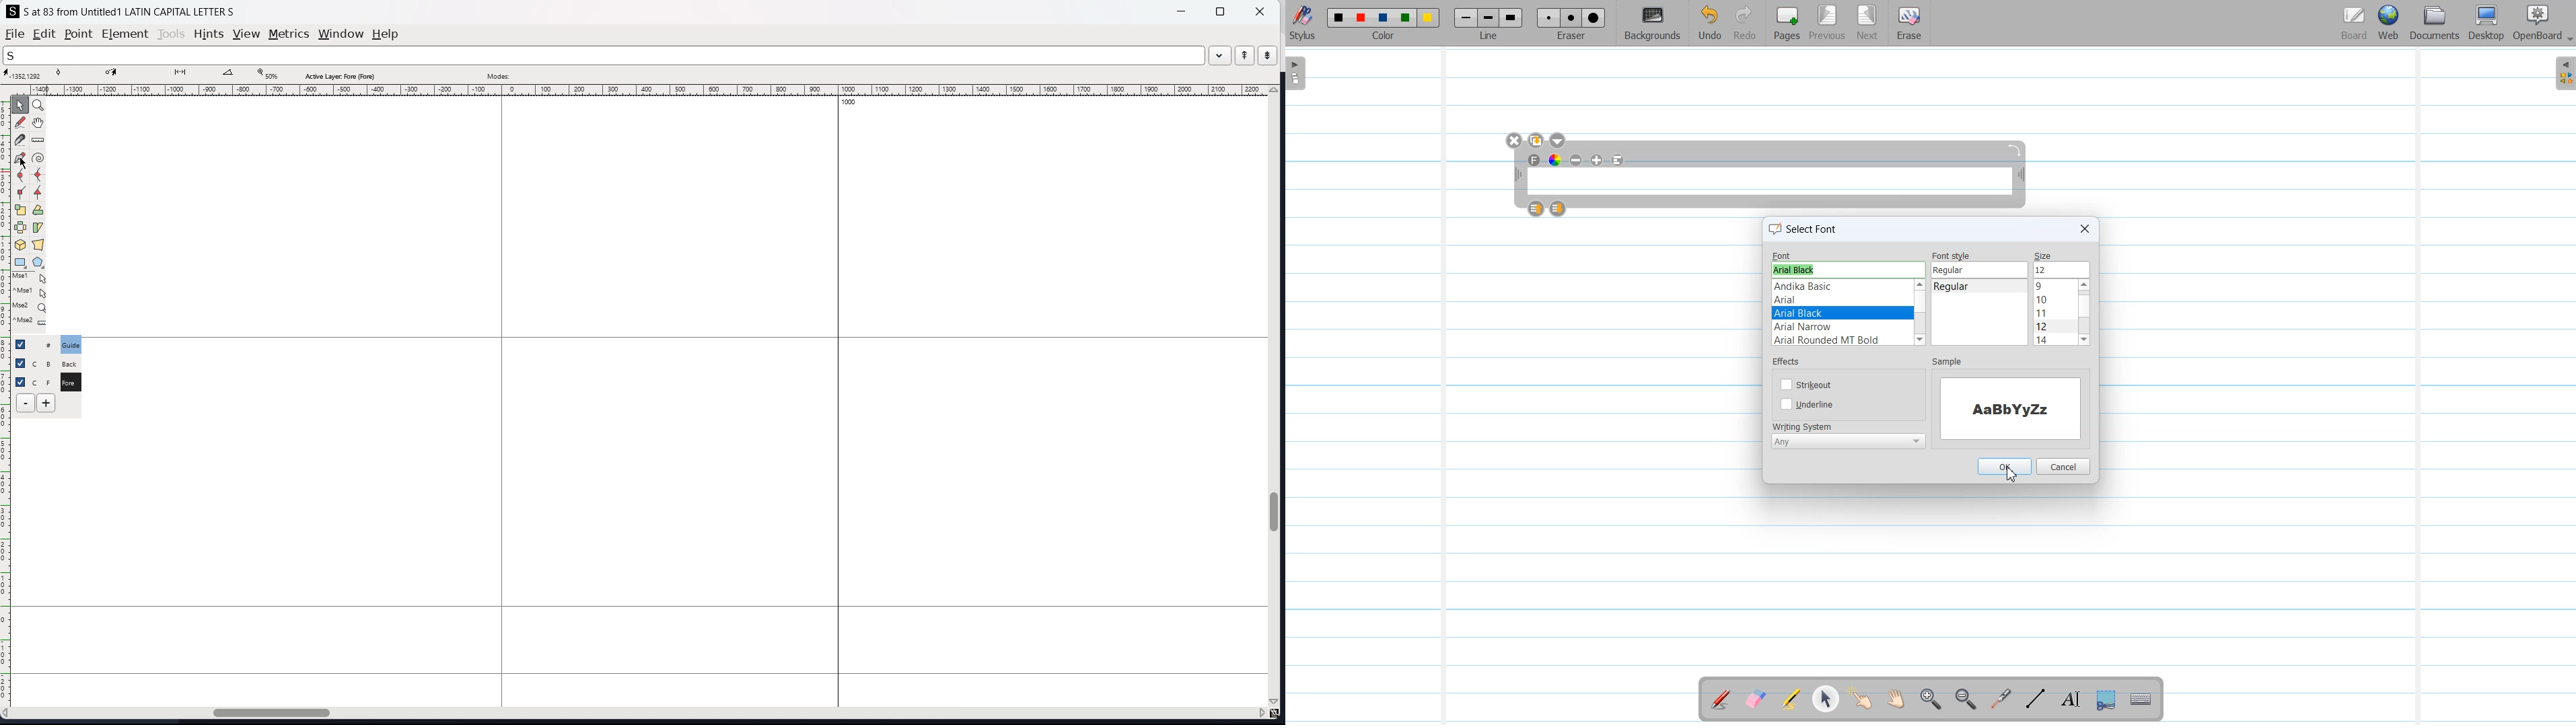 This screenshot has width=2576, height=728. I want to click on Display virtual Keyboard, so click(2141, 700).